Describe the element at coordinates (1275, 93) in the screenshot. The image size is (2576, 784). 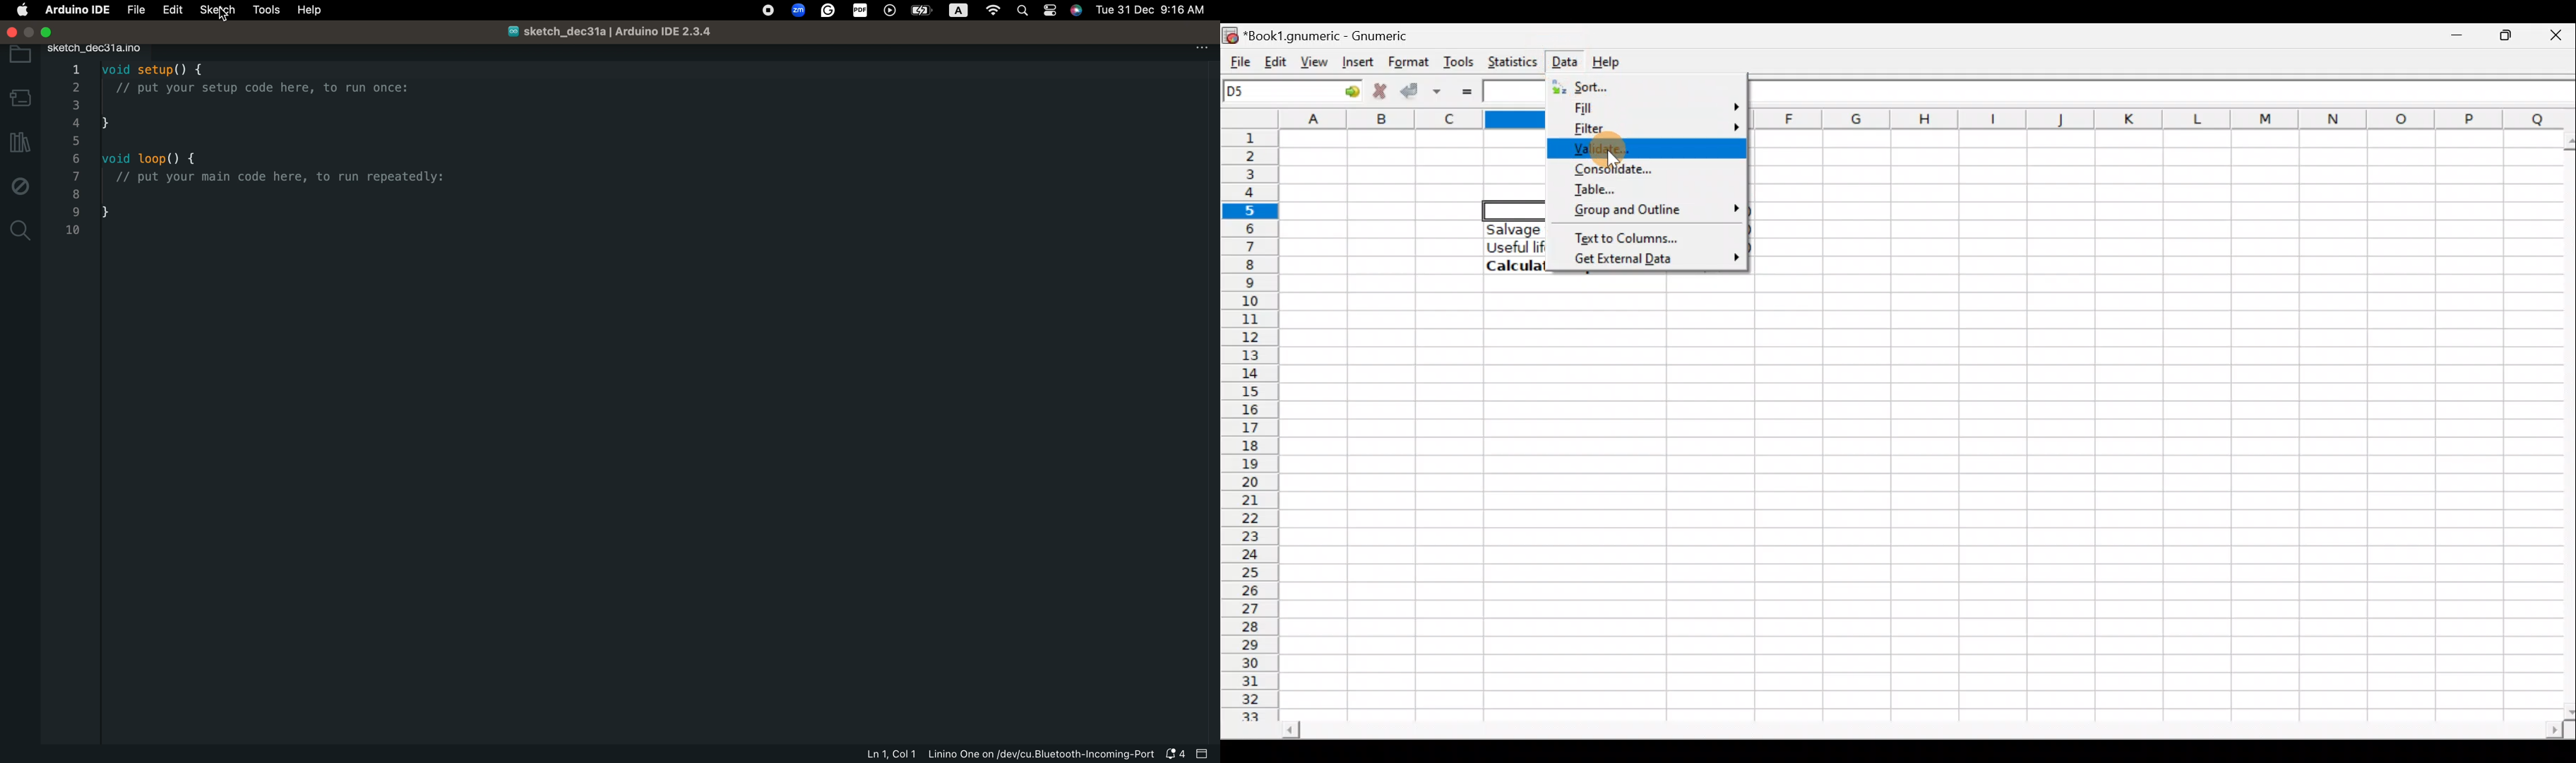
I see `Cell name D5` at that location.